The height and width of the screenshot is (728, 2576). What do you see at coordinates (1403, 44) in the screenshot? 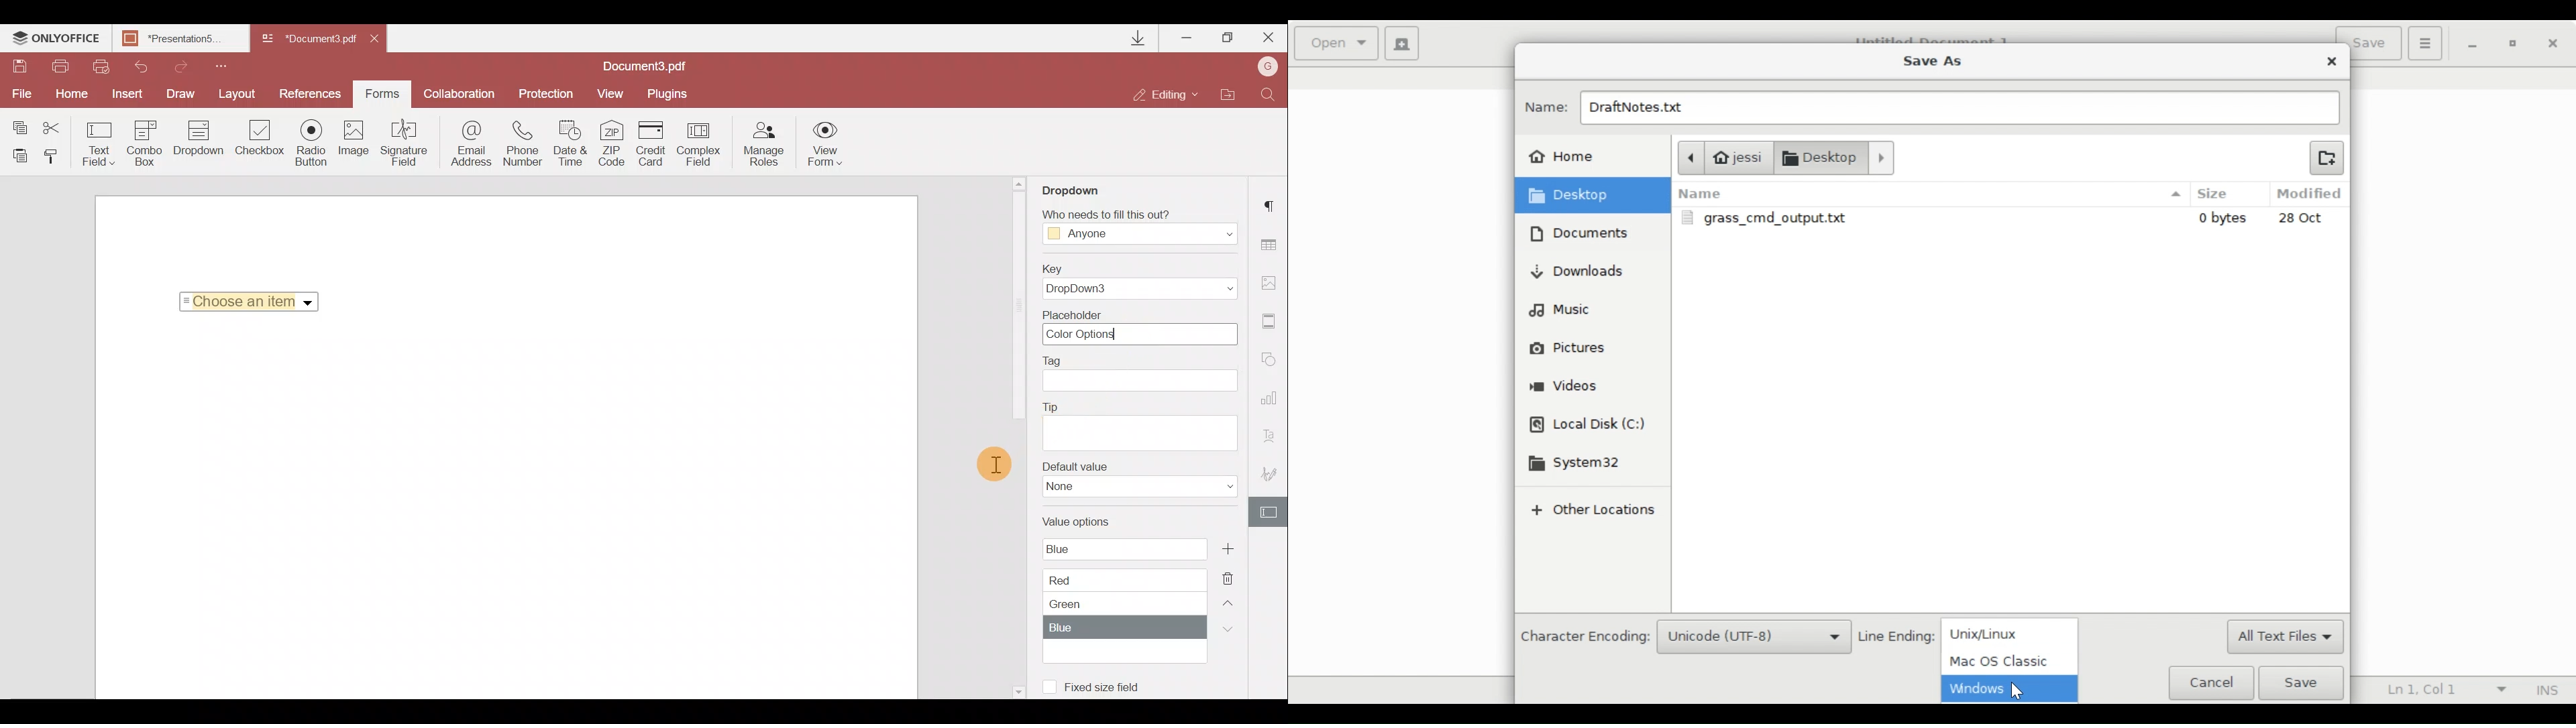
I see `Create a new document` at bounding box center [1403, 44].